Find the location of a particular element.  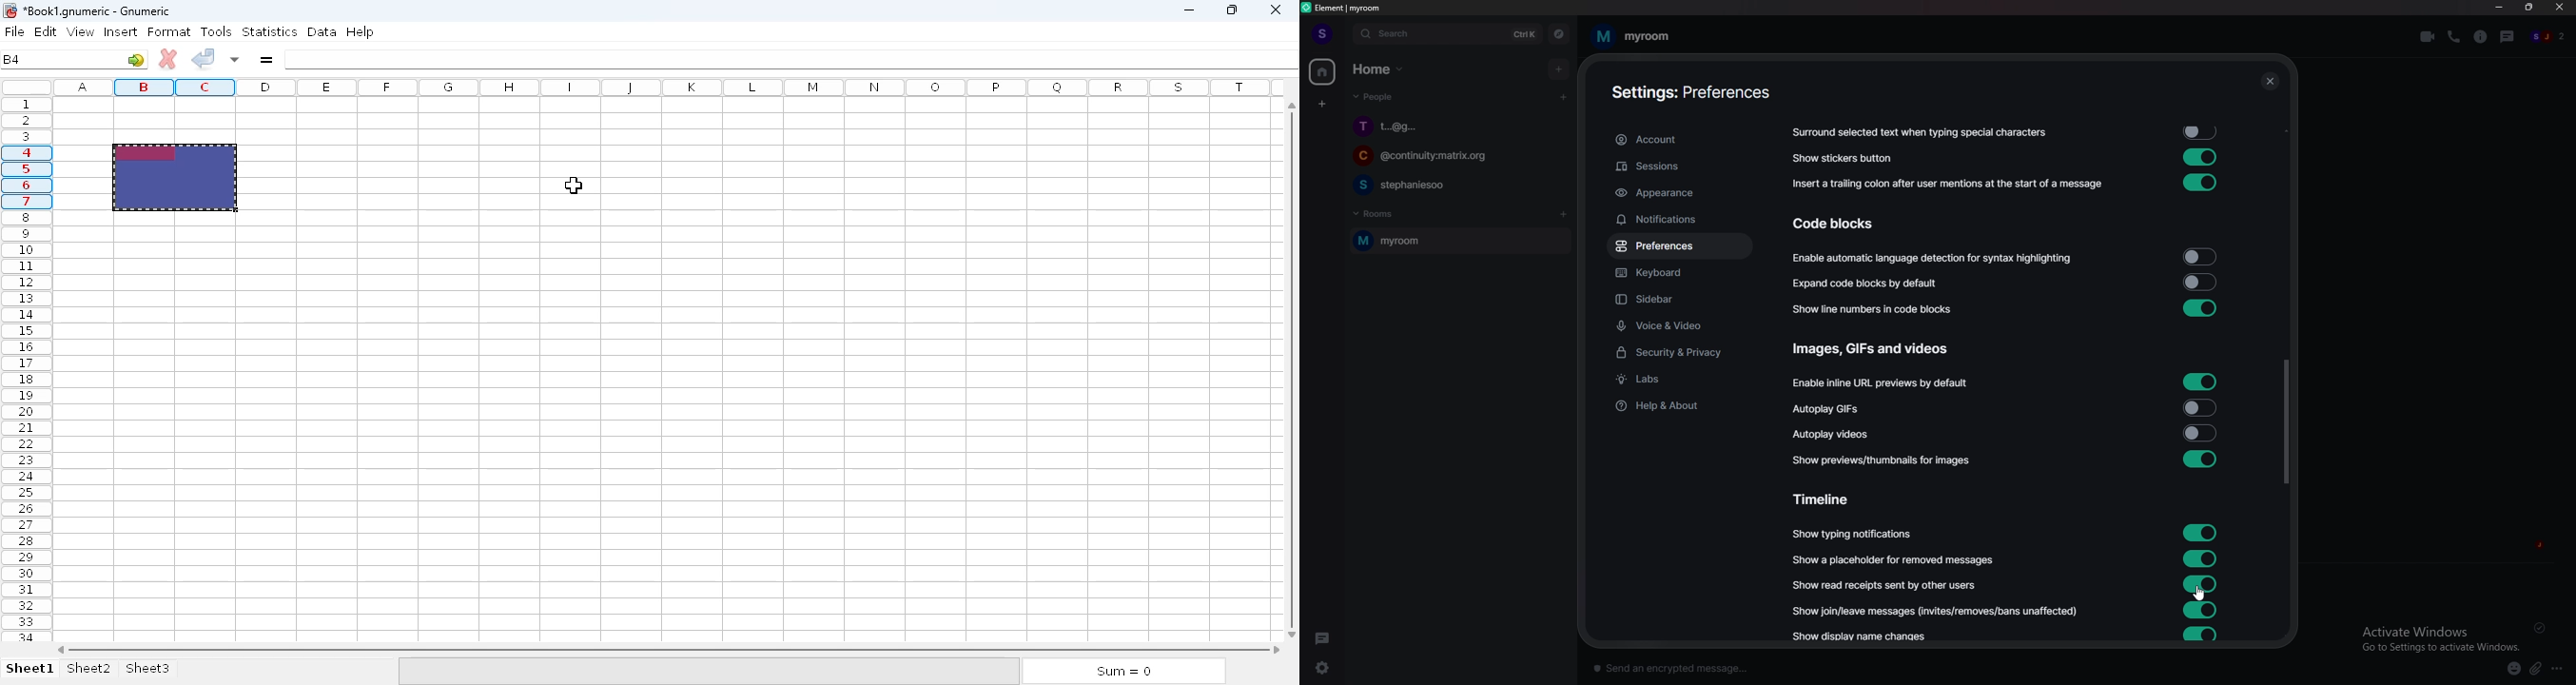

rows is located at coordinates (25, 371).